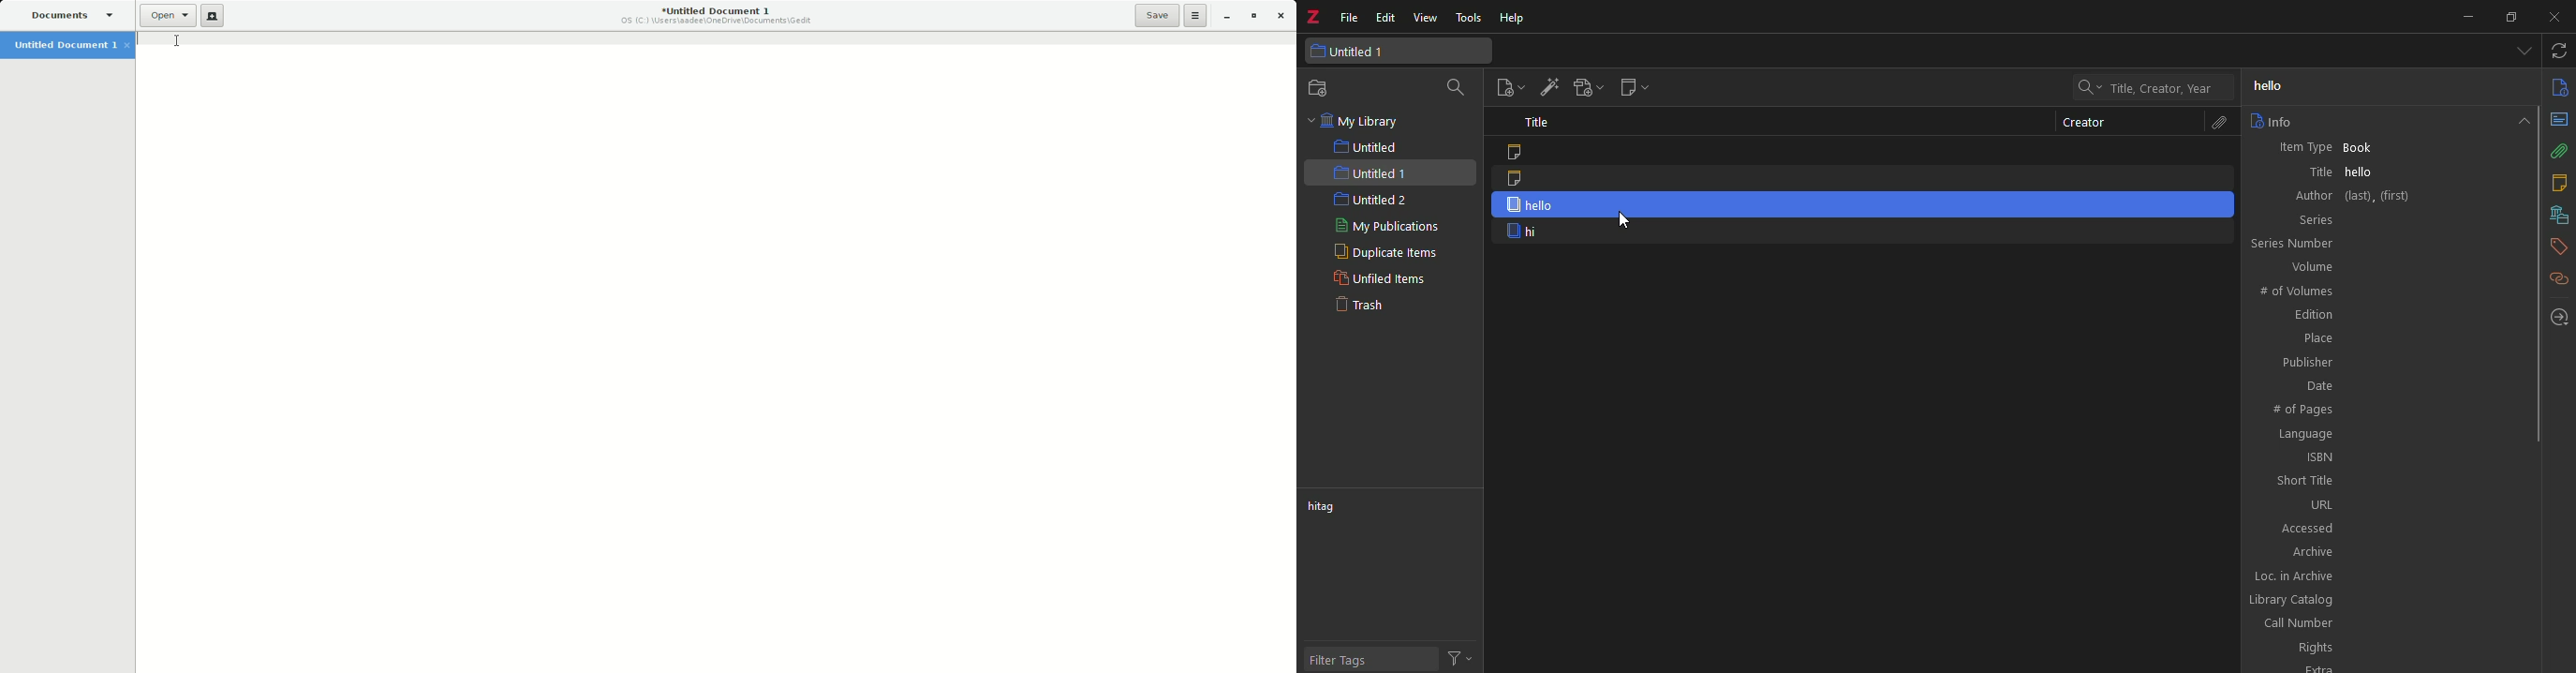 This screenshot has width=2576, height=700. What do you see at coordinates (1388, 252) in the screenshot?
I see `duplicate items` at bounding box center [1388, 252].